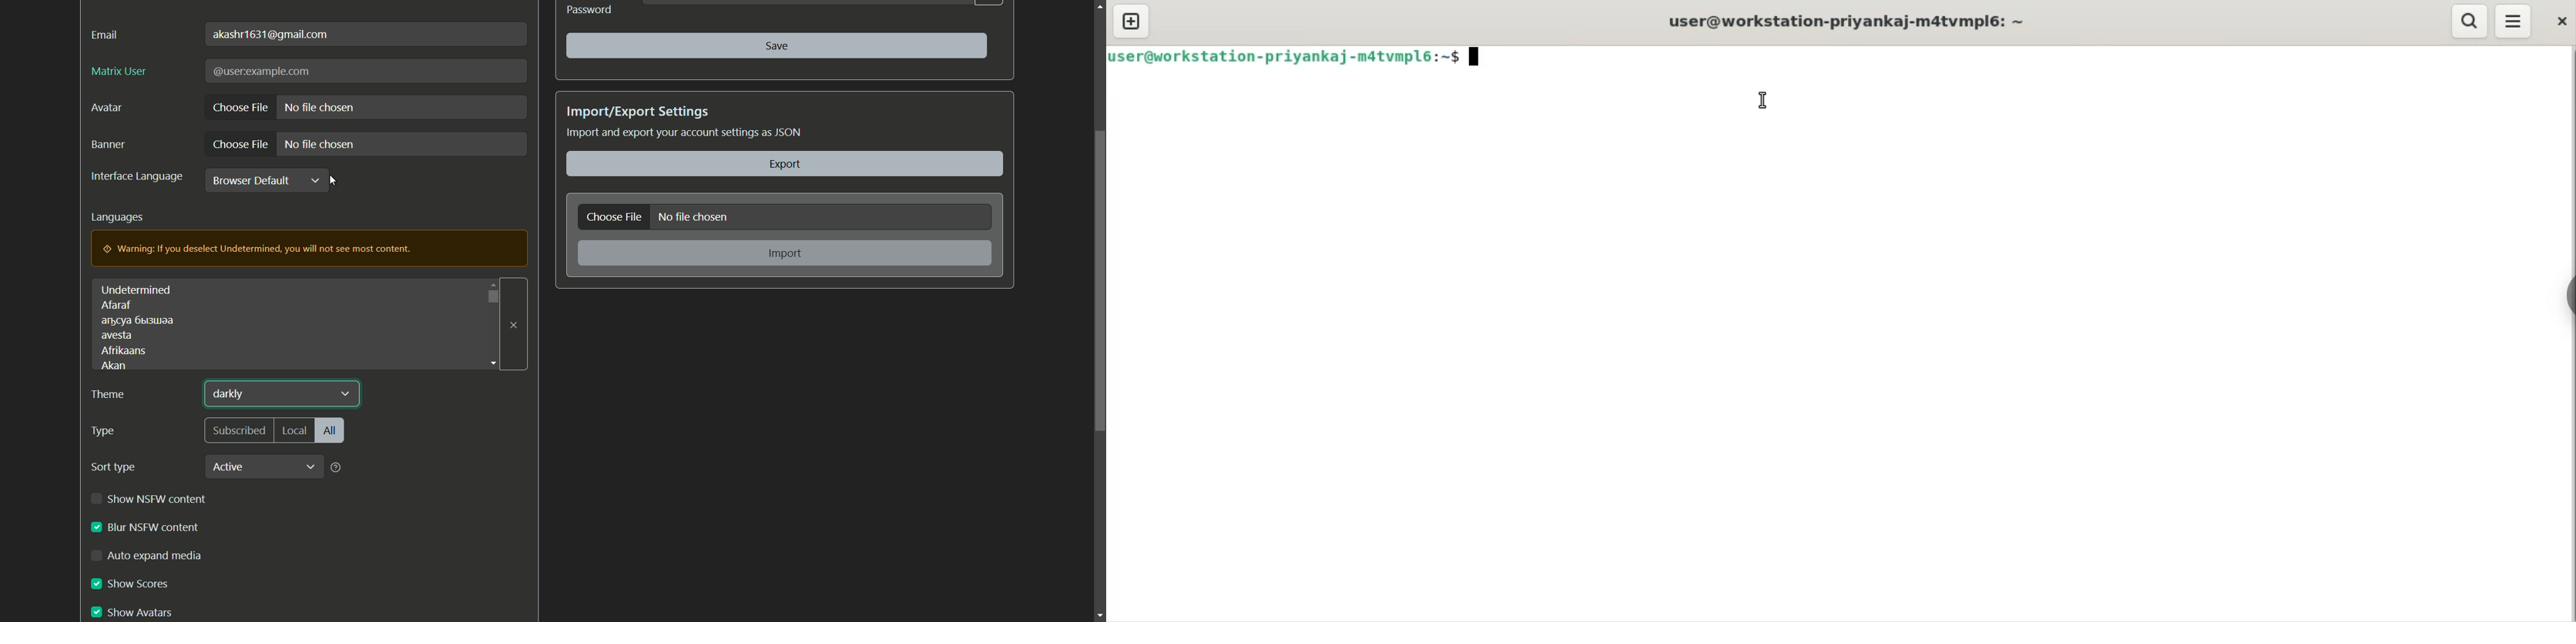  Describe the element at coordinates (2558, 24) in the screenshot. I see `close` at that location.